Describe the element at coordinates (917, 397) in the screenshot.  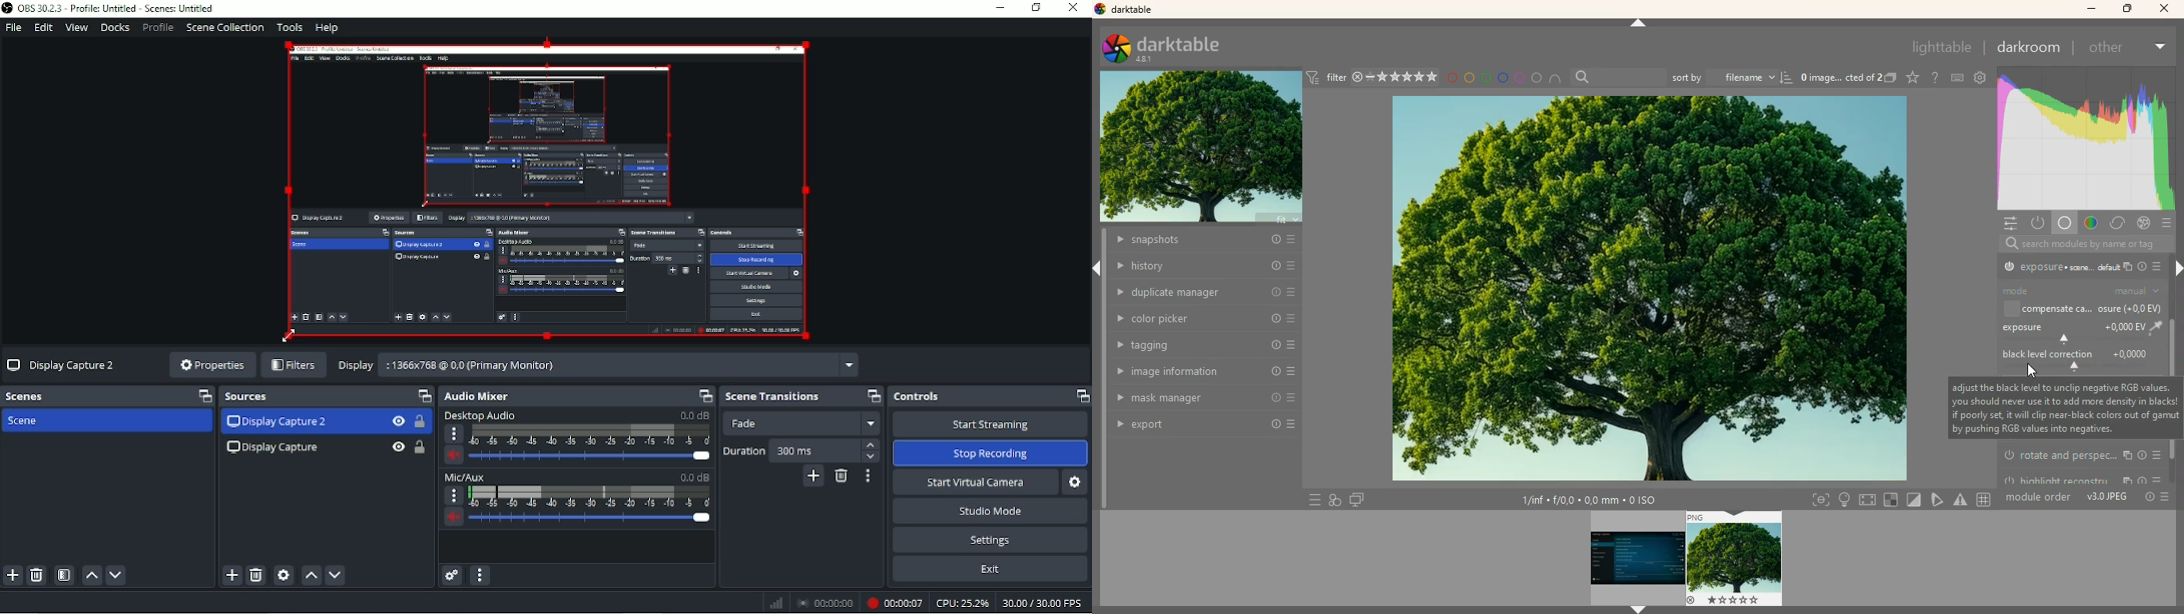
I see `Controls` at that location.